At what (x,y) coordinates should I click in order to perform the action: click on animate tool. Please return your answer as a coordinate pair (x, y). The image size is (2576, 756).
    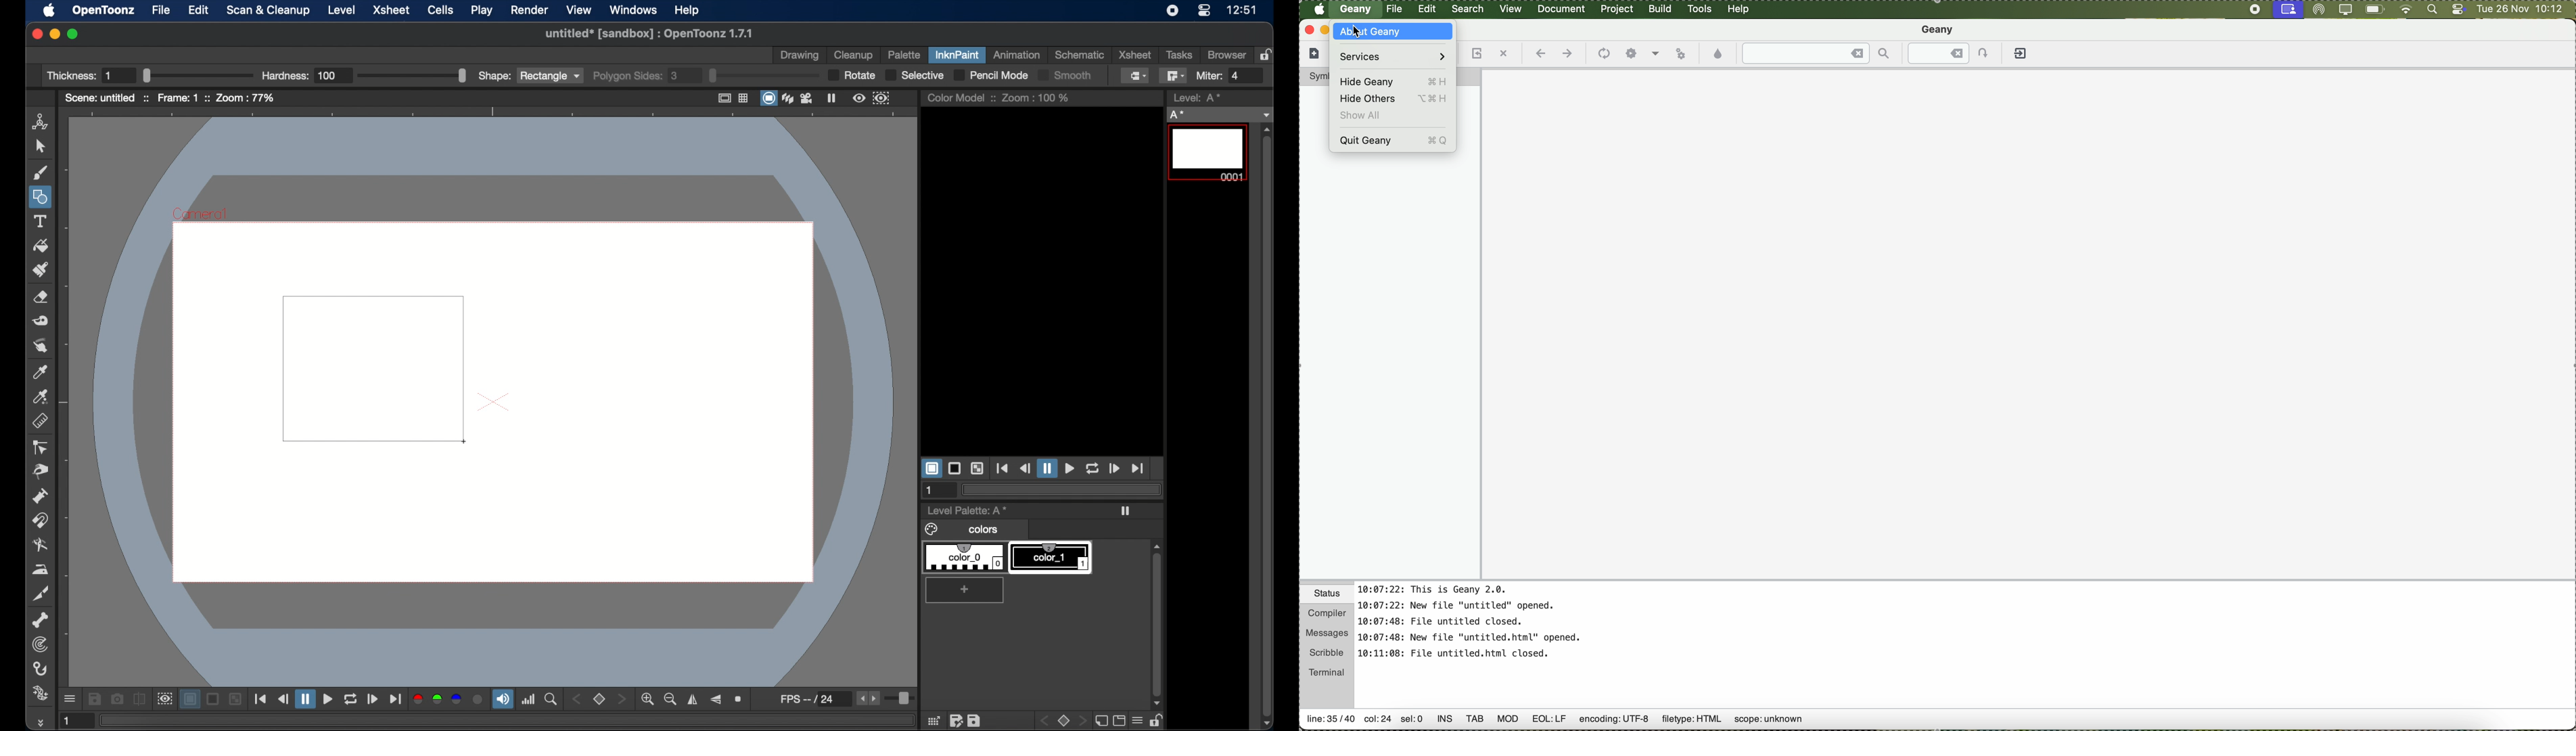
    Looking at the image, I should click on (41, 122).